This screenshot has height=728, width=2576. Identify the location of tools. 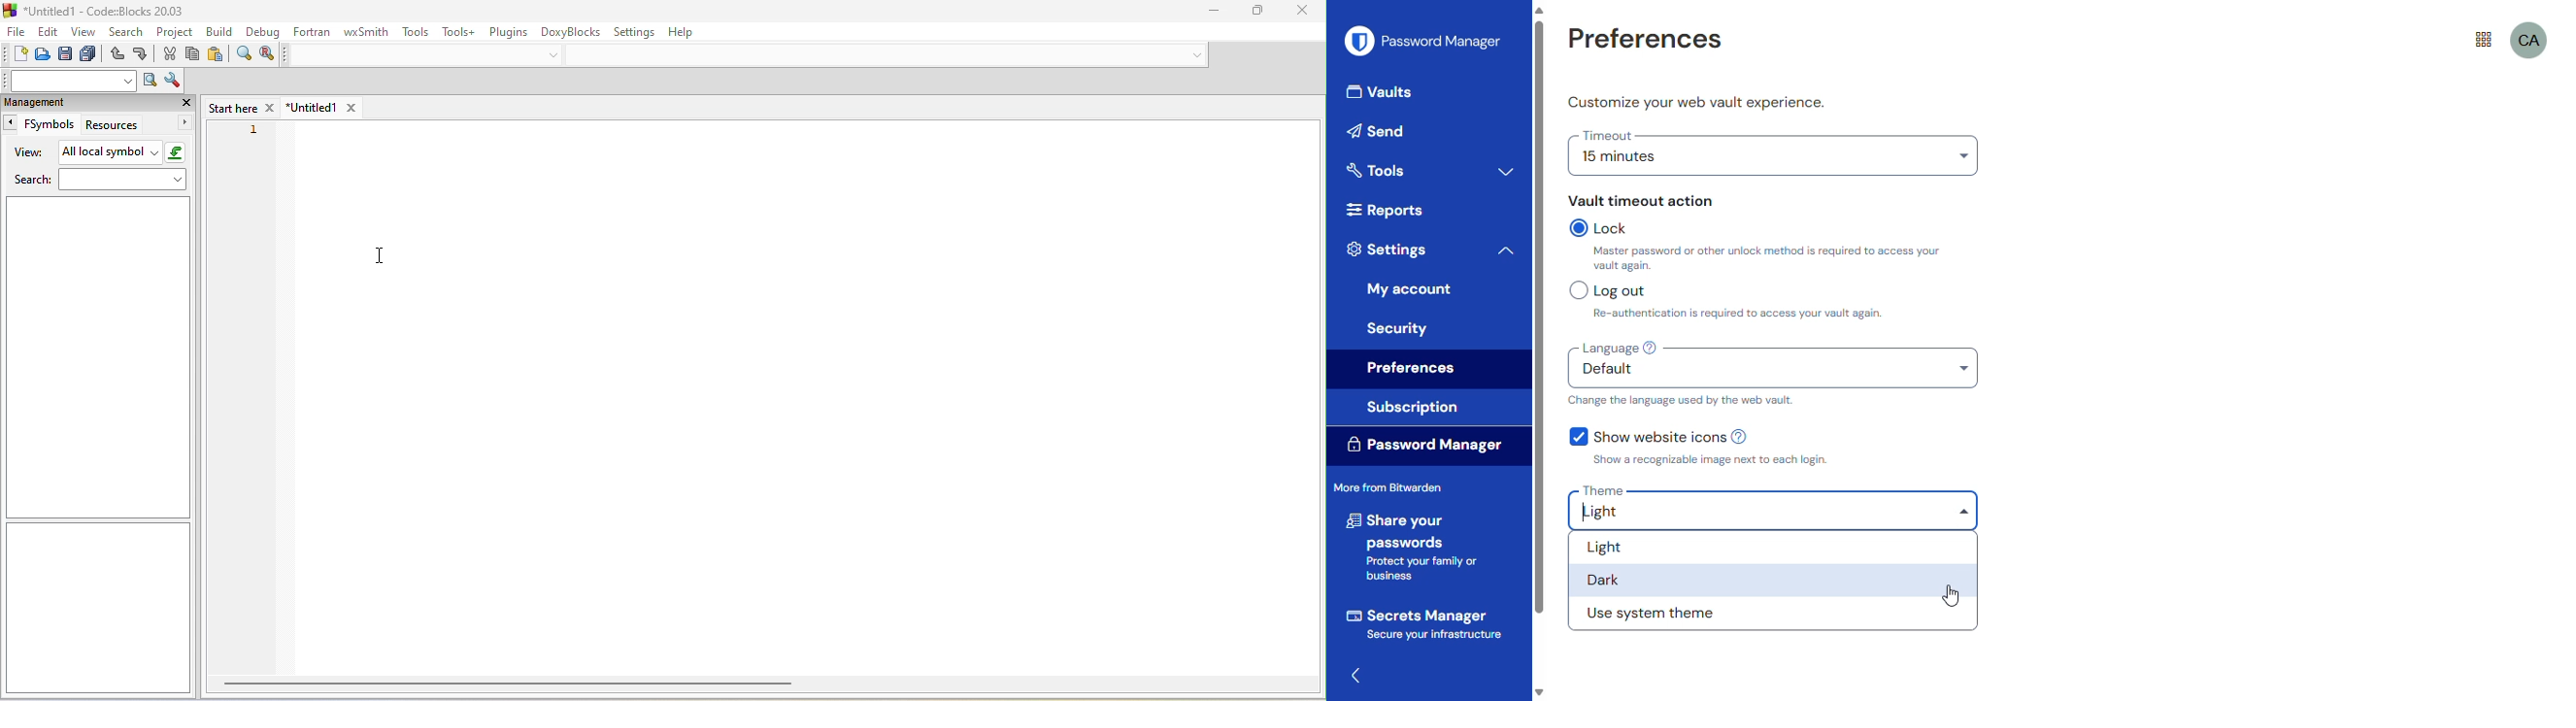
(414, 32).